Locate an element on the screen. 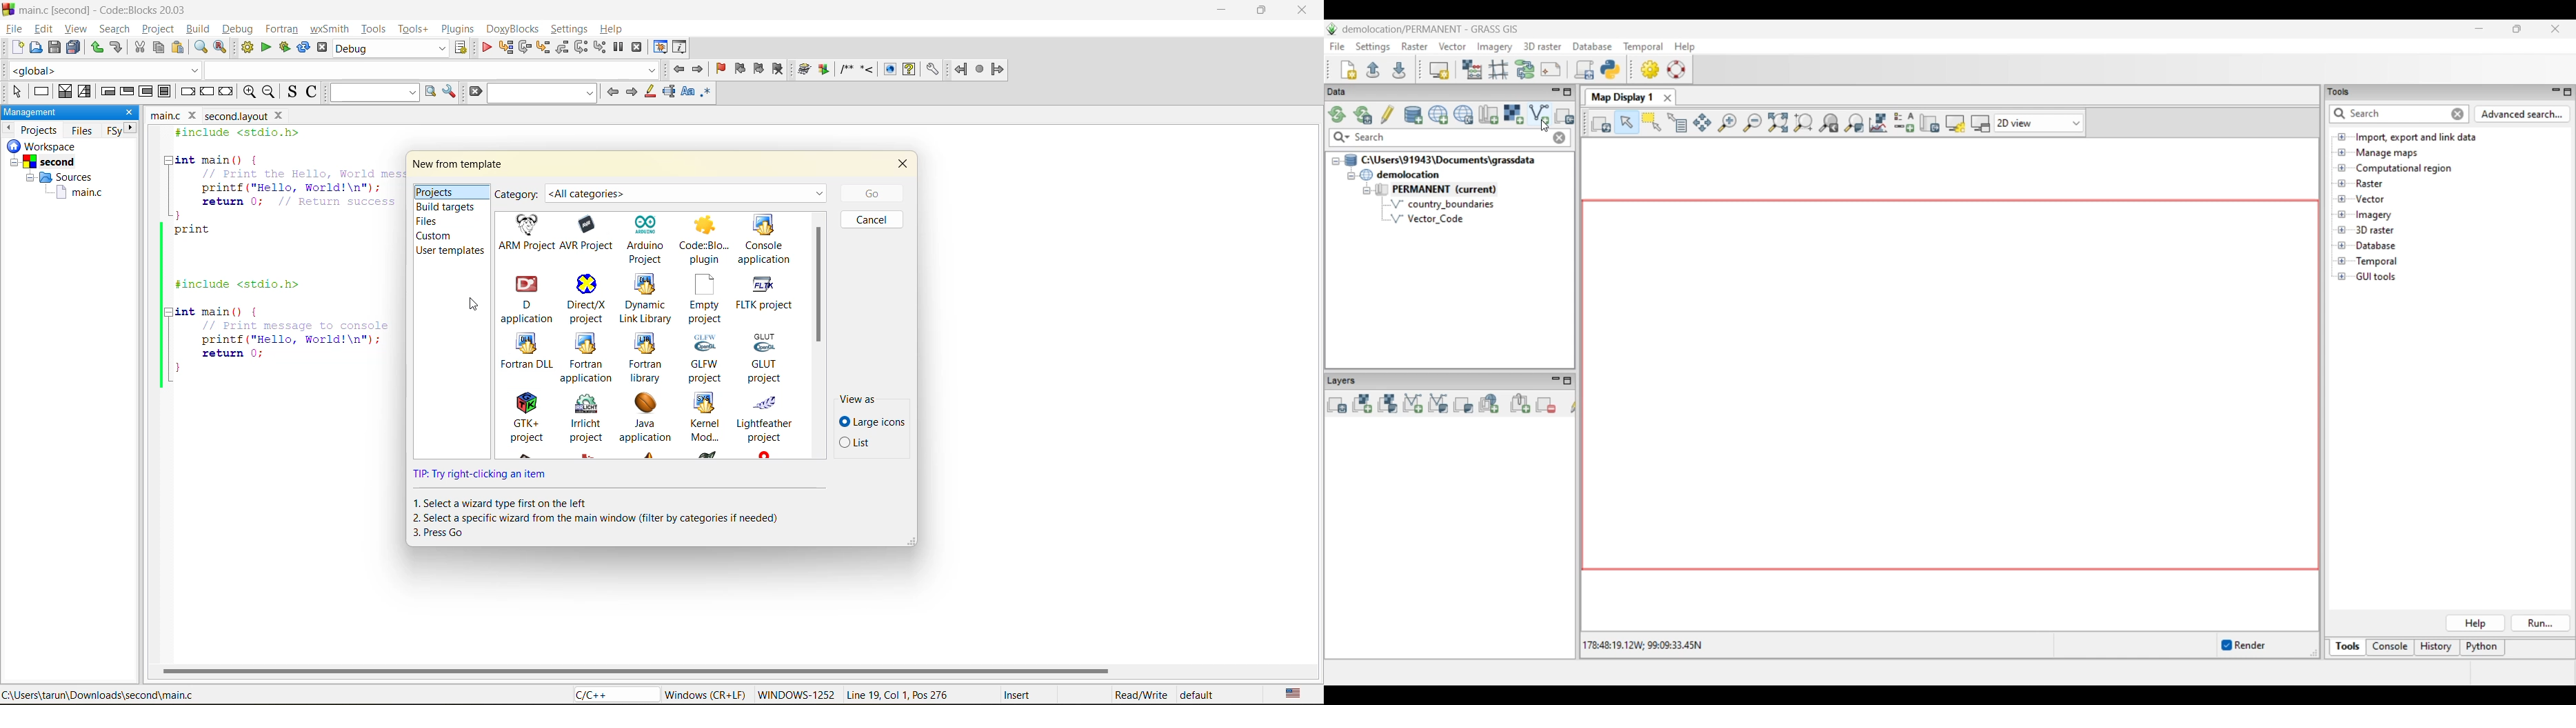 The width and height of the screenshot is (2576, 728). run is located at coordinates (268, 48).